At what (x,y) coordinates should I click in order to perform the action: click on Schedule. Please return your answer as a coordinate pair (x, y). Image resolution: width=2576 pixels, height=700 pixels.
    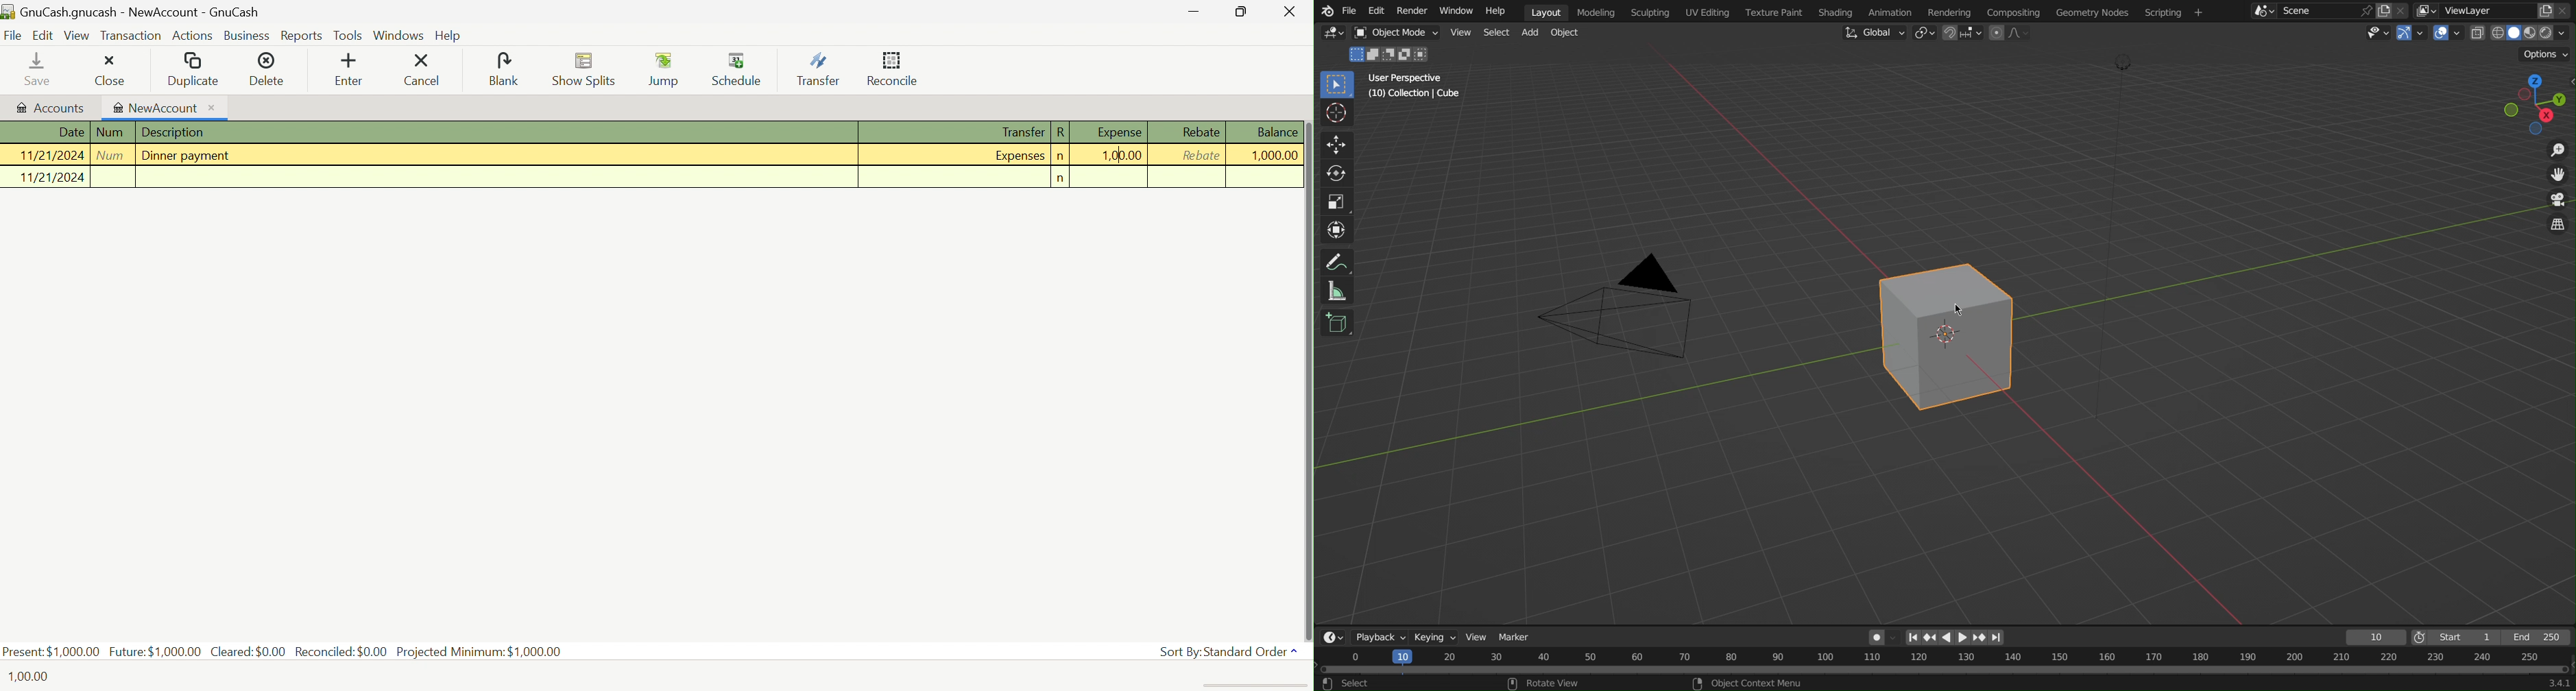
    Looking at the image, I should click on (738, 67).